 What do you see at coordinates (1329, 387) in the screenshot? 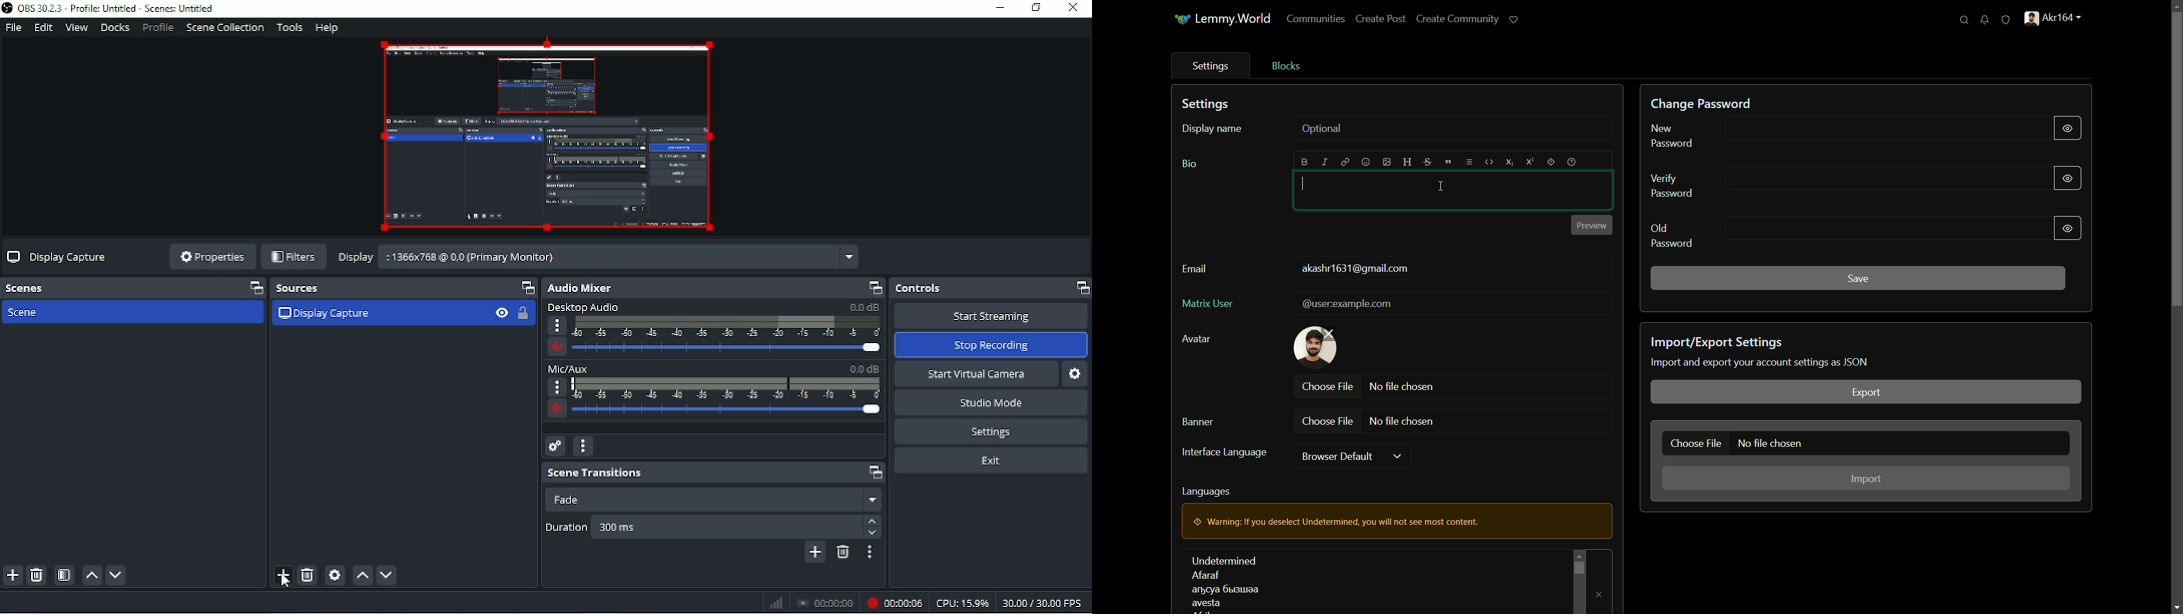
I see `choose file` at bounding box center [1329, 387].